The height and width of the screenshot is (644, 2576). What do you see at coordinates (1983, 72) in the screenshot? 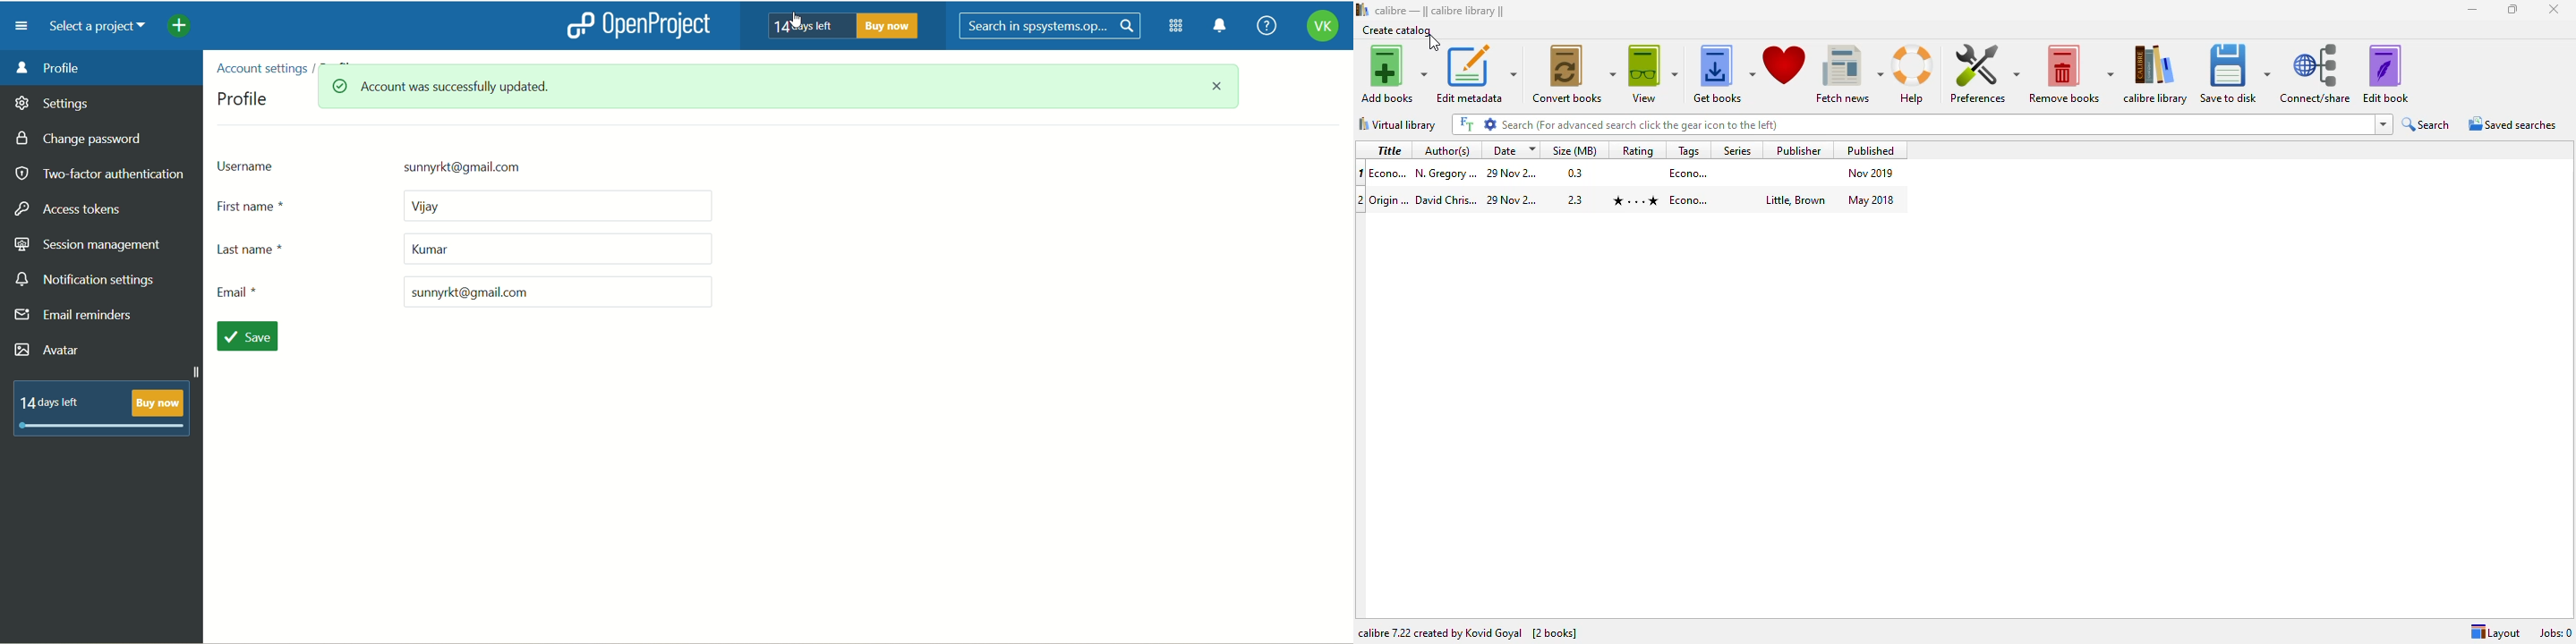
I see `preferences` at bounding box center [1983, 72].